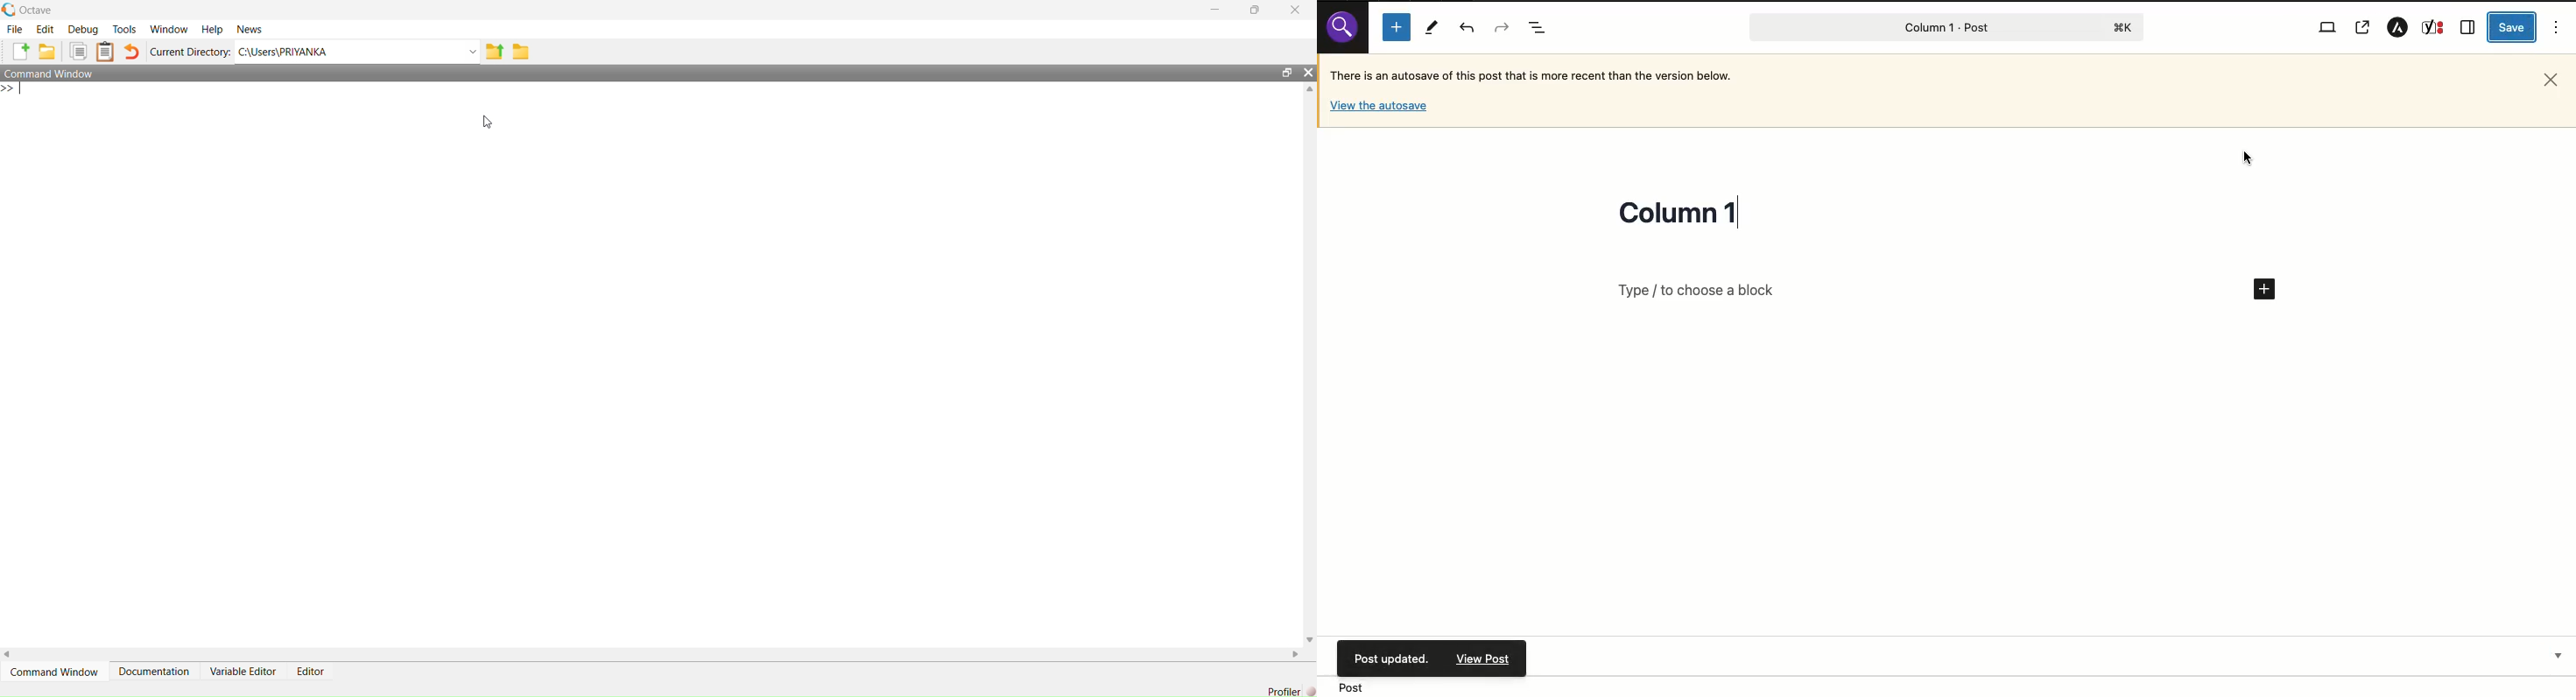 The image size is (2576, 700). What do you see at coordinates (1398, 31) in the screenshot?
I see `Add new block` at bounding box center [1398, 31].